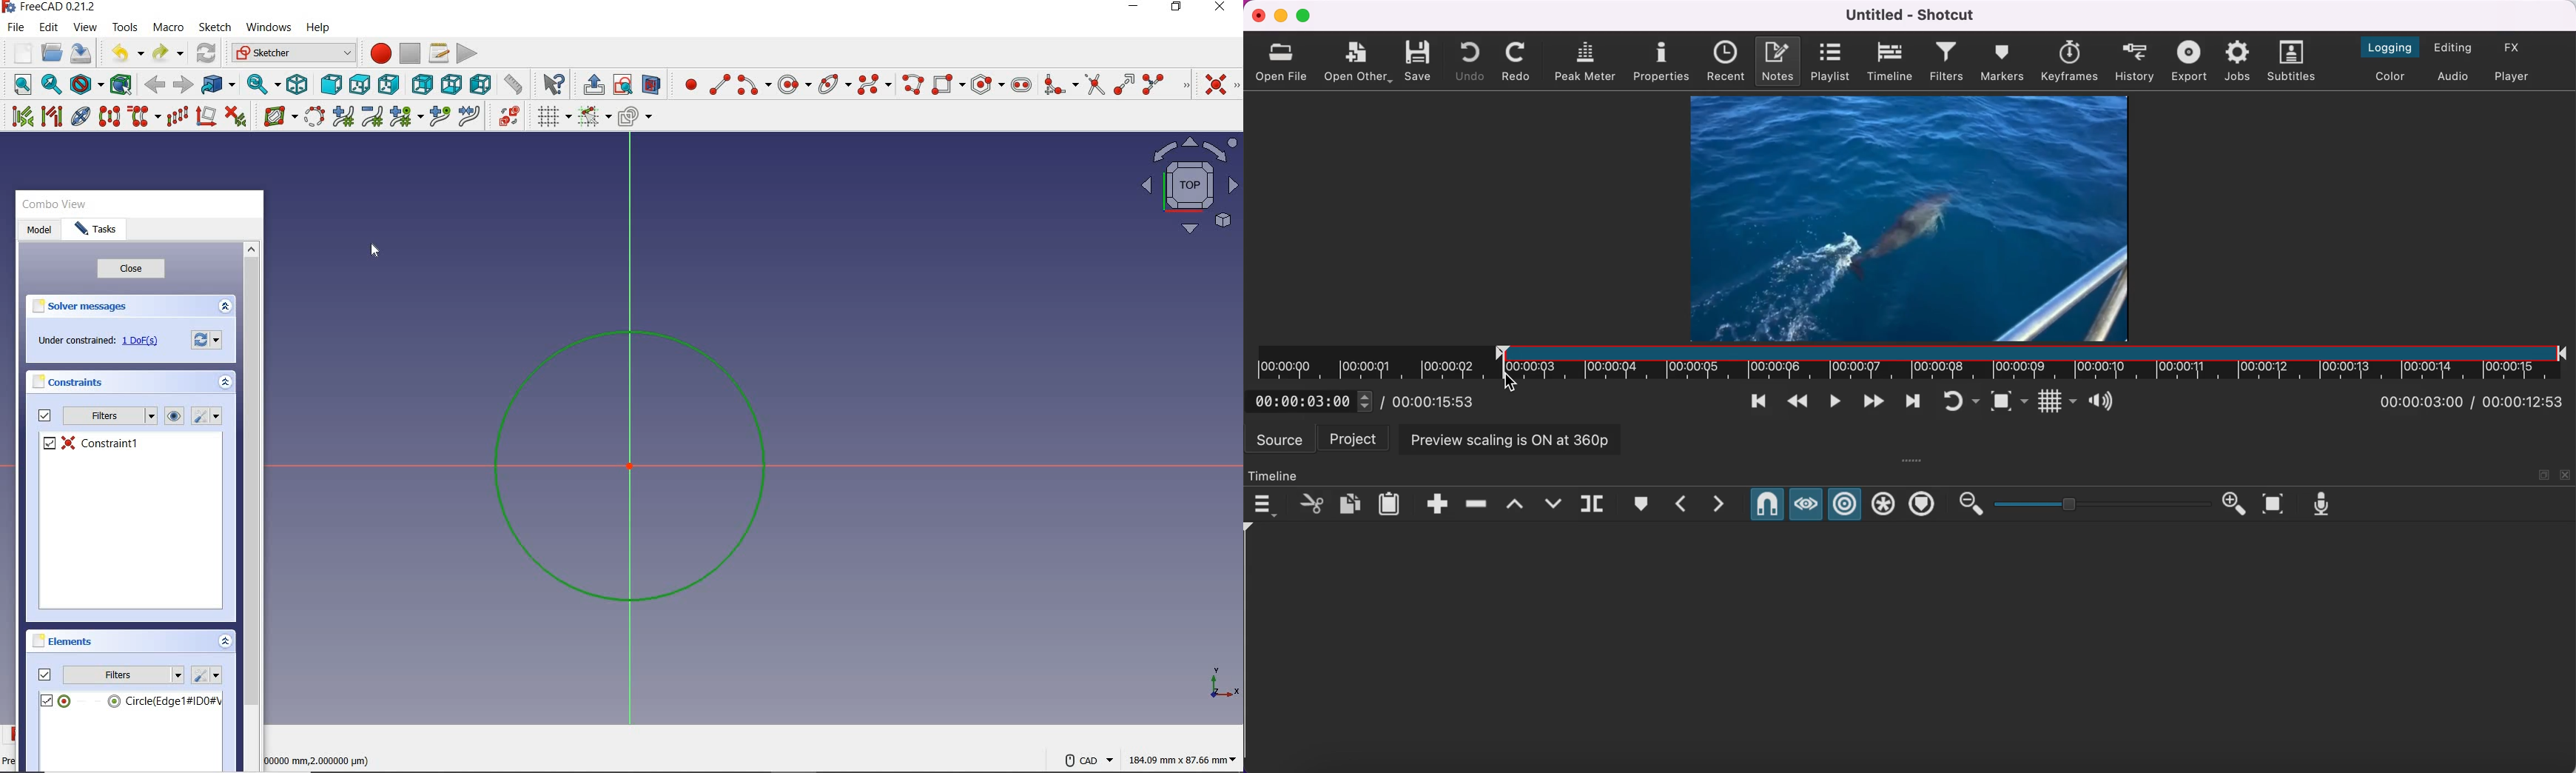 This screenshot has height=784, width=2576. What do you see at coordinates (38, 231) in the screenshot?
I see `model` at bounding box center [38, 231].